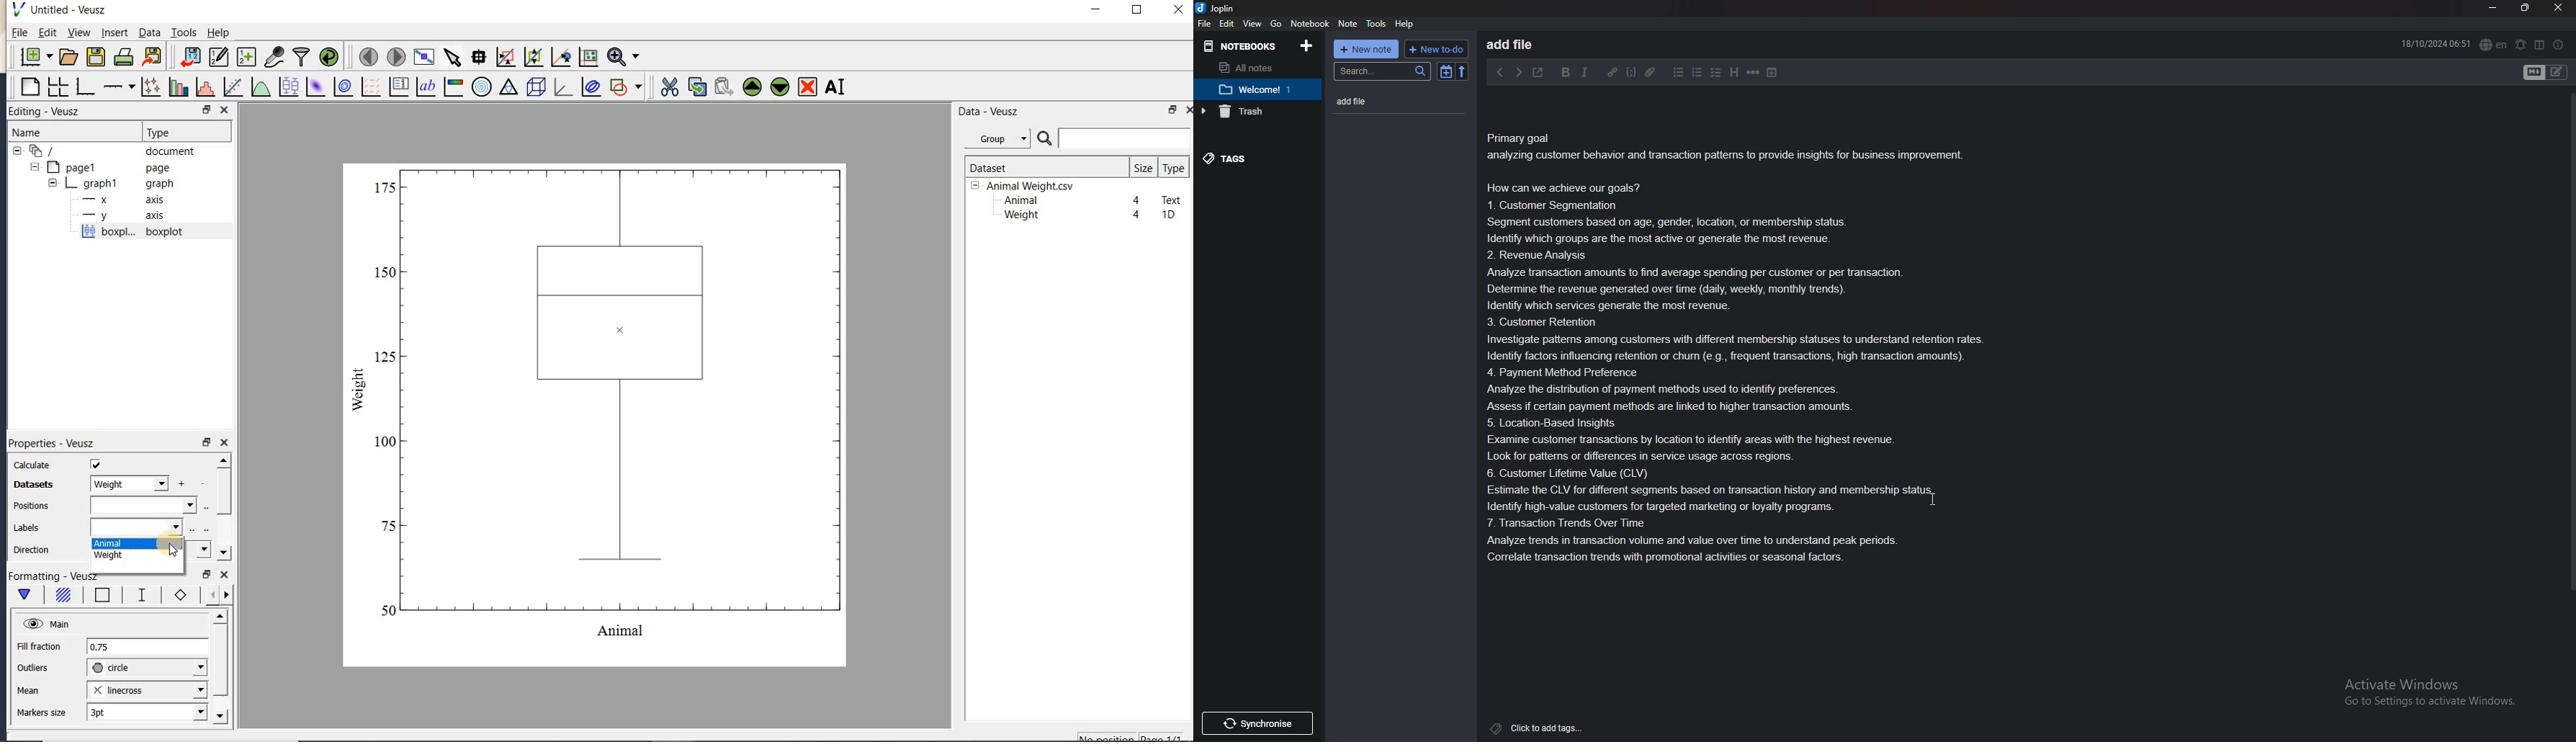 Image resolution: width=2576 pixels, height=756 pixels. Describe the element at coordinates (1772, 73) in the screenshot. I see `Insert time` at that location.